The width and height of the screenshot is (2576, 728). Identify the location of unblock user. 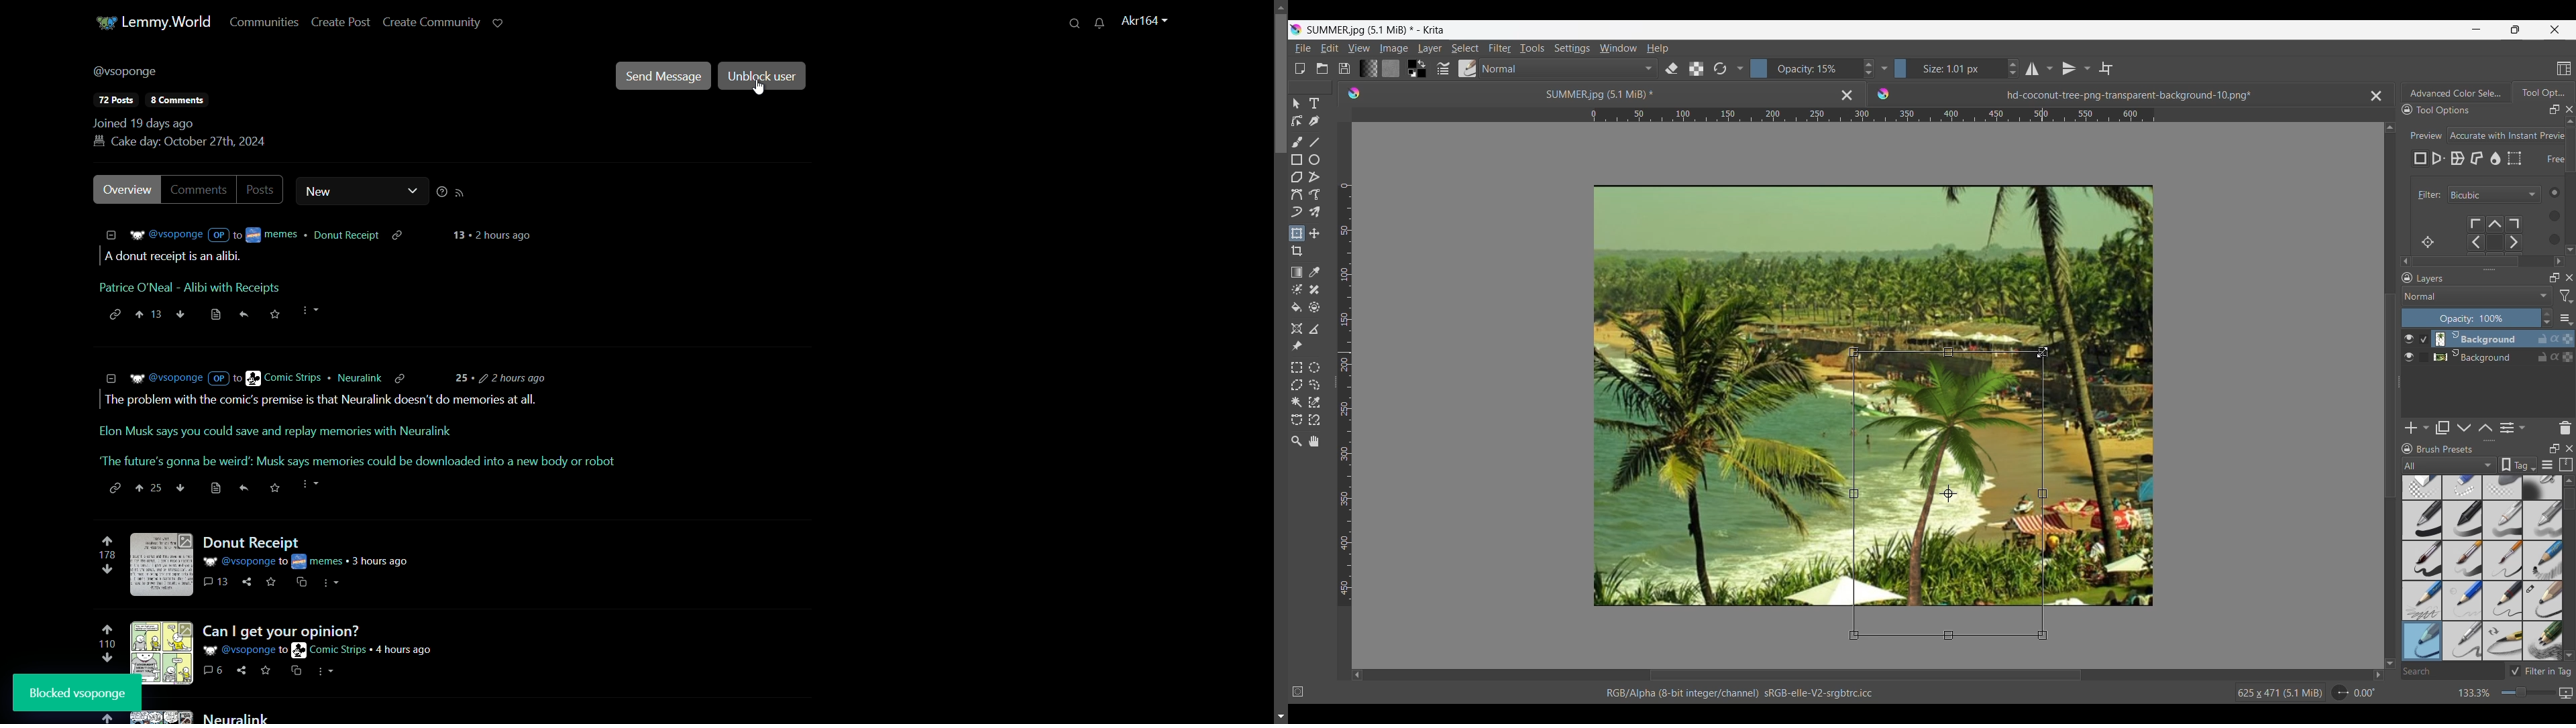
(762, 76).